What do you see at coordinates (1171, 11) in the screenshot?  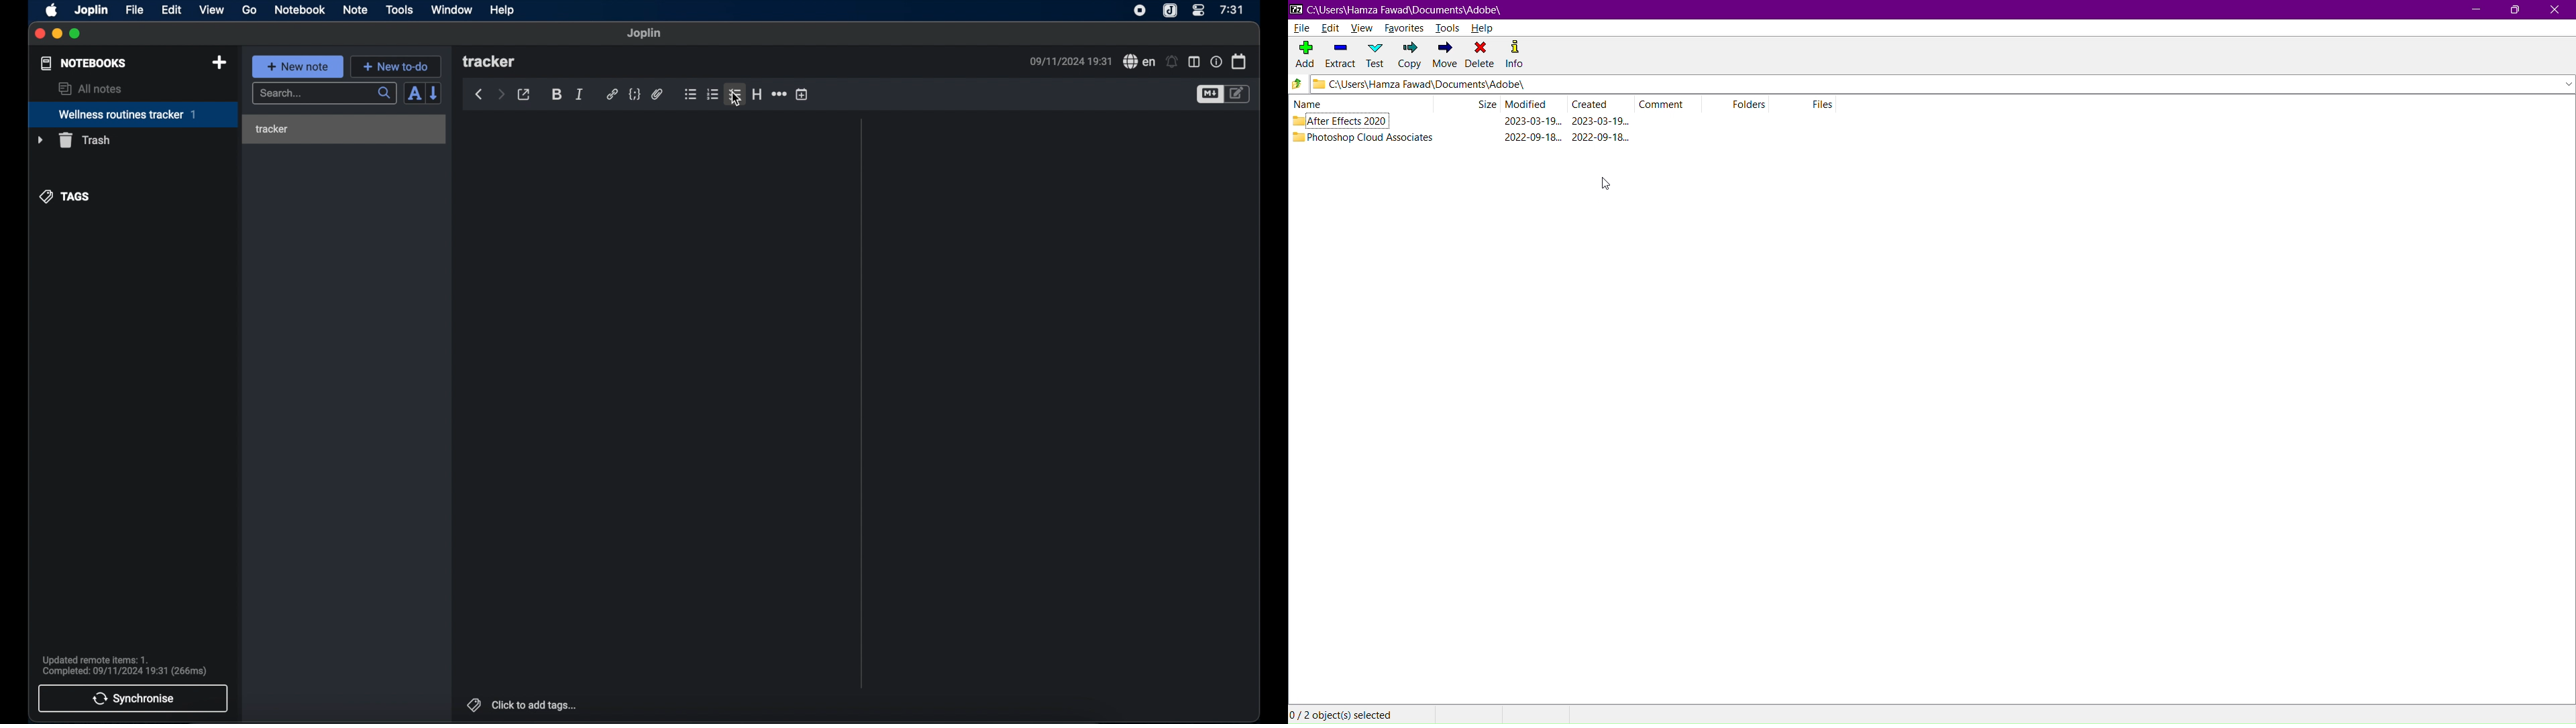 I see `joplin icon` at bounding box center [1171, 11].